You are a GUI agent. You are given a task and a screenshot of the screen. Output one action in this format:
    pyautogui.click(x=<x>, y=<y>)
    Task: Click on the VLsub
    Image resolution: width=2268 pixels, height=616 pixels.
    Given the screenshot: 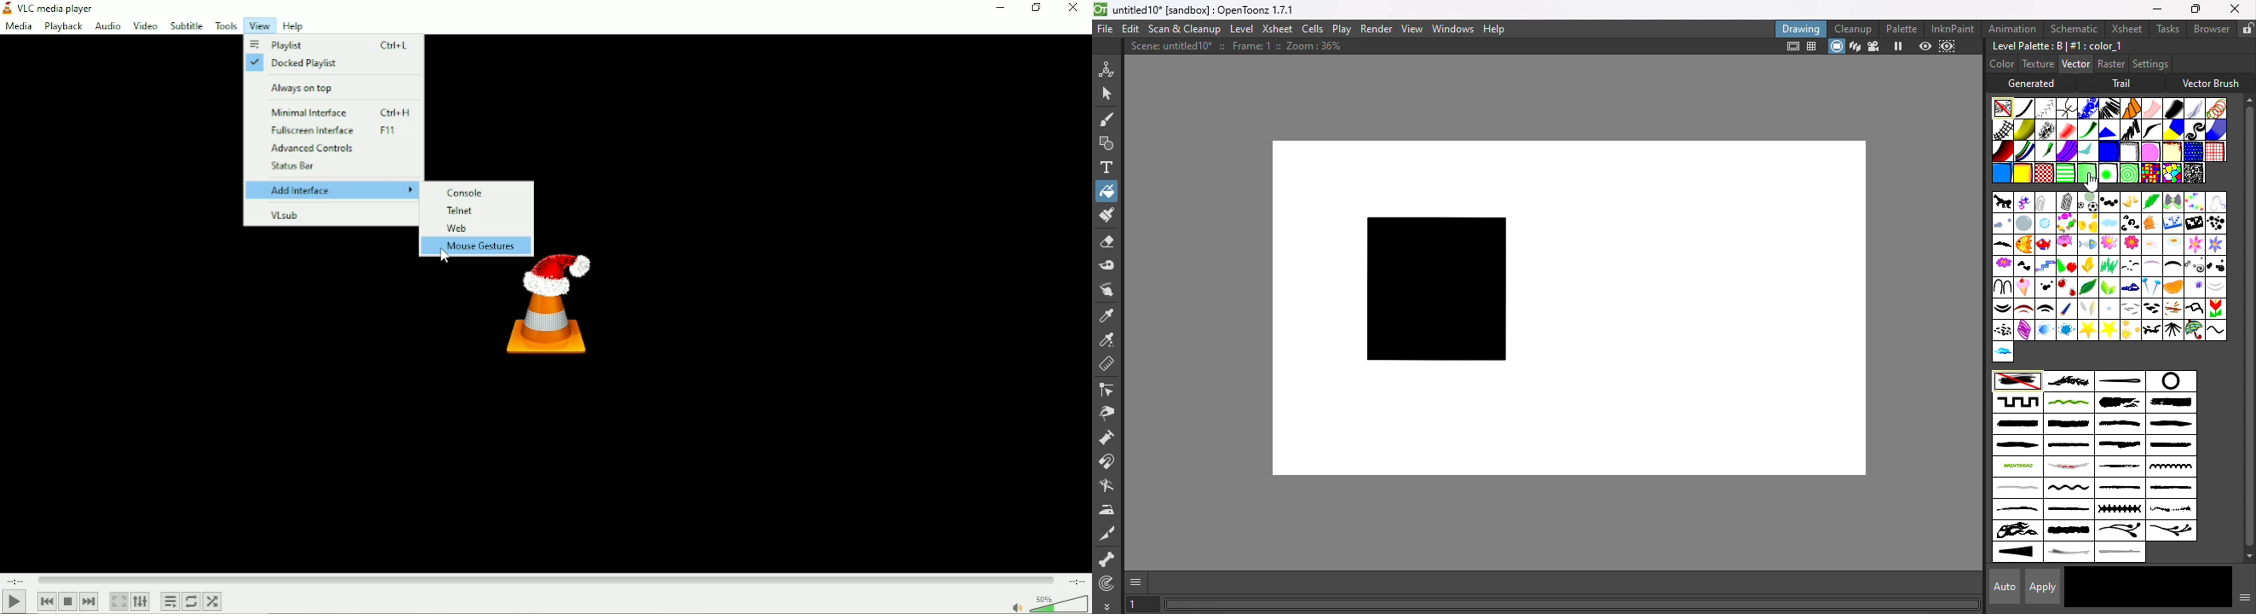 What is the action you would take?
    pyautogui.click(x=331, y=214)
    